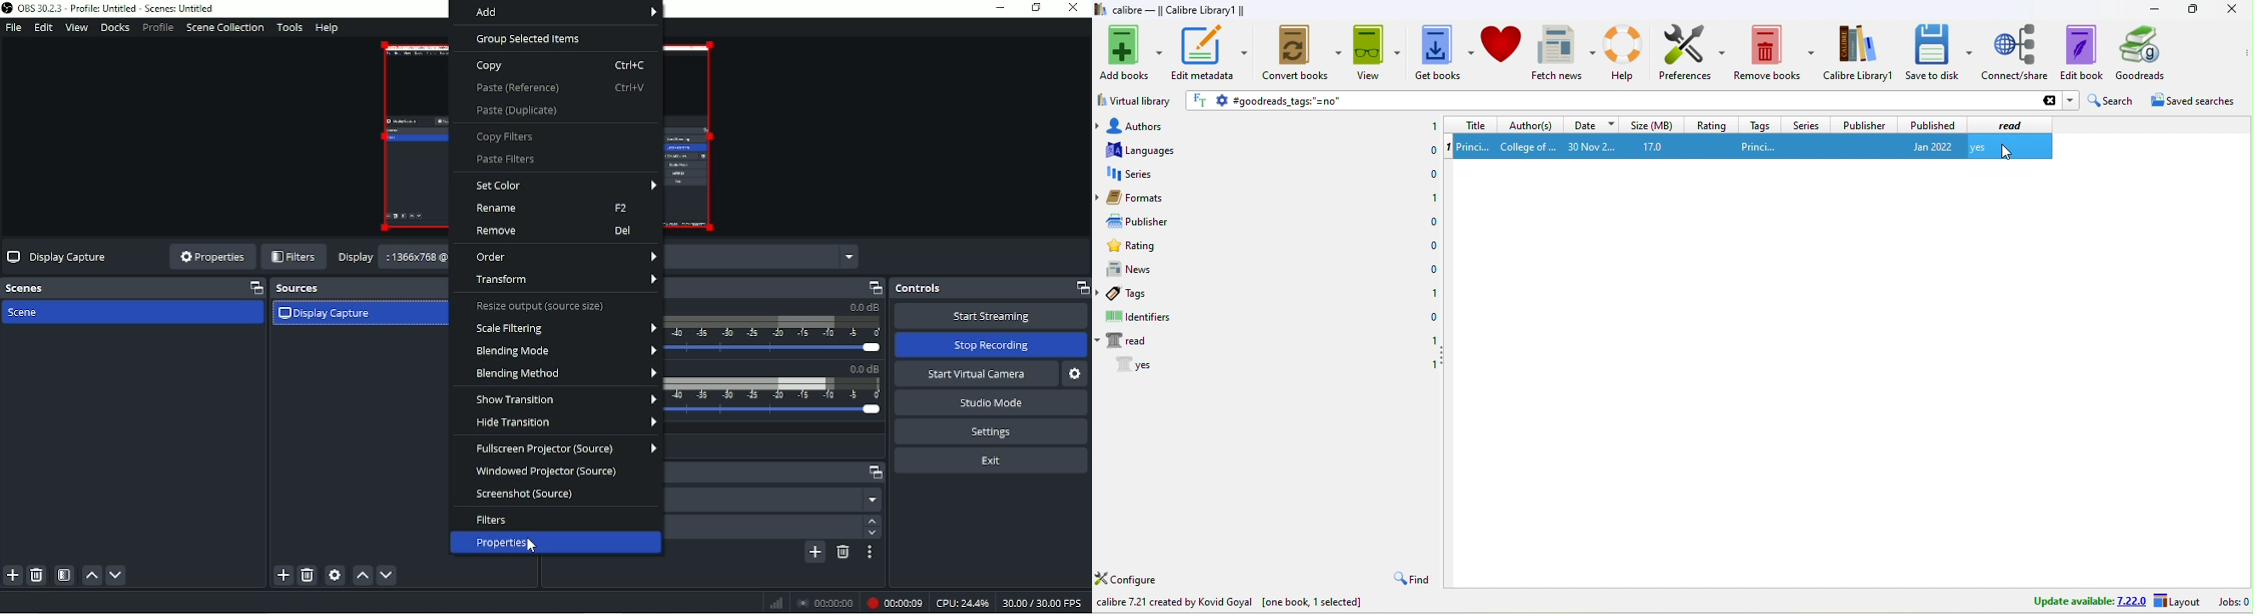  I want to click on Desktop audio slider, so click(776, 330).